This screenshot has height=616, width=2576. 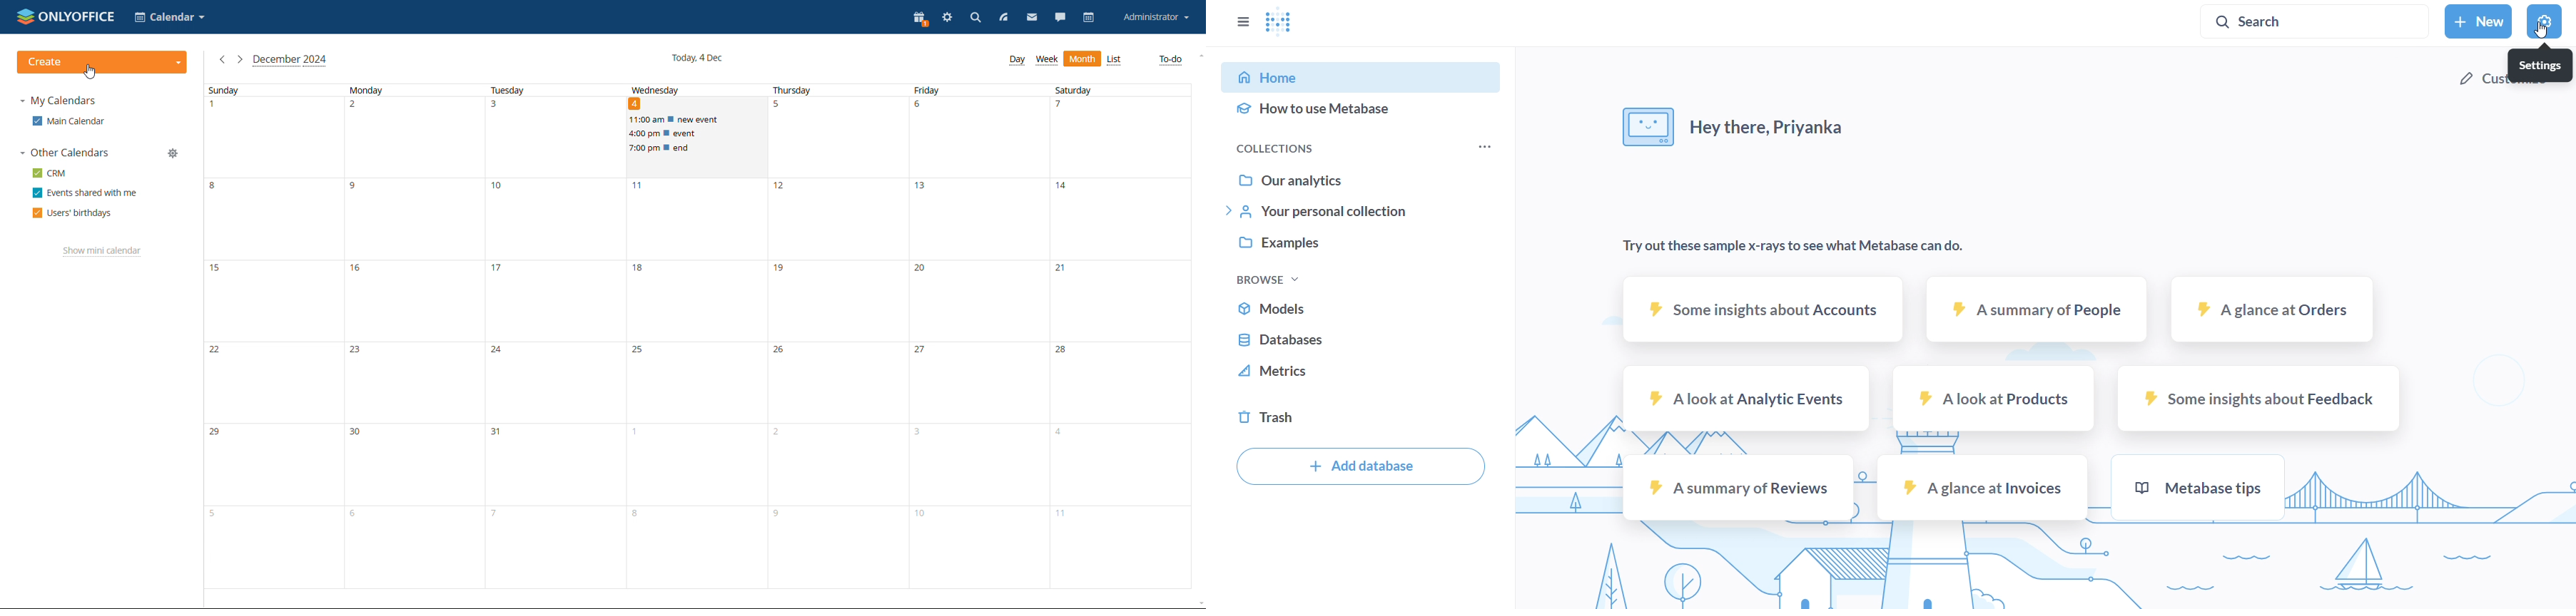 What do you see at coordinates (2478, 21) in the screenshot?
I see `` at bounding box center [2478, 21].